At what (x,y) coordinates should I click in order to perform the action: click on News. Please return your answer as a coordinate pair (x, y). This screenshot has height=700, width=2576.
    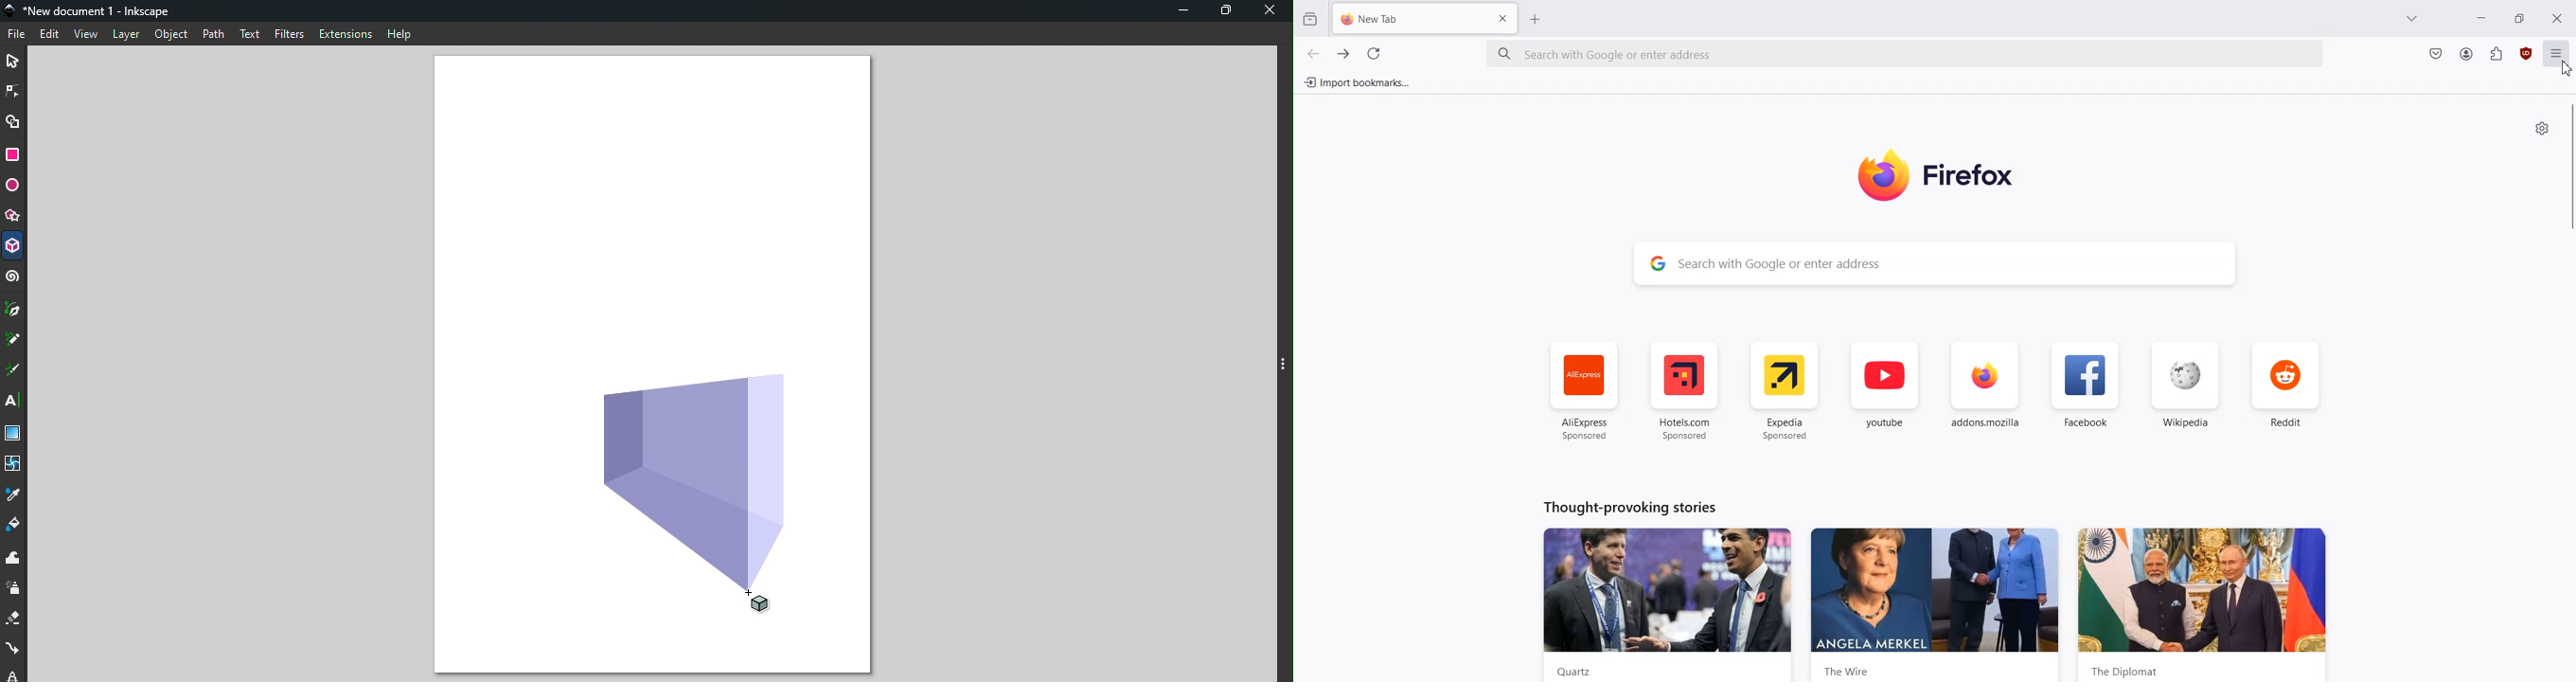
    Looking at the image, I should click on (1935, 605).